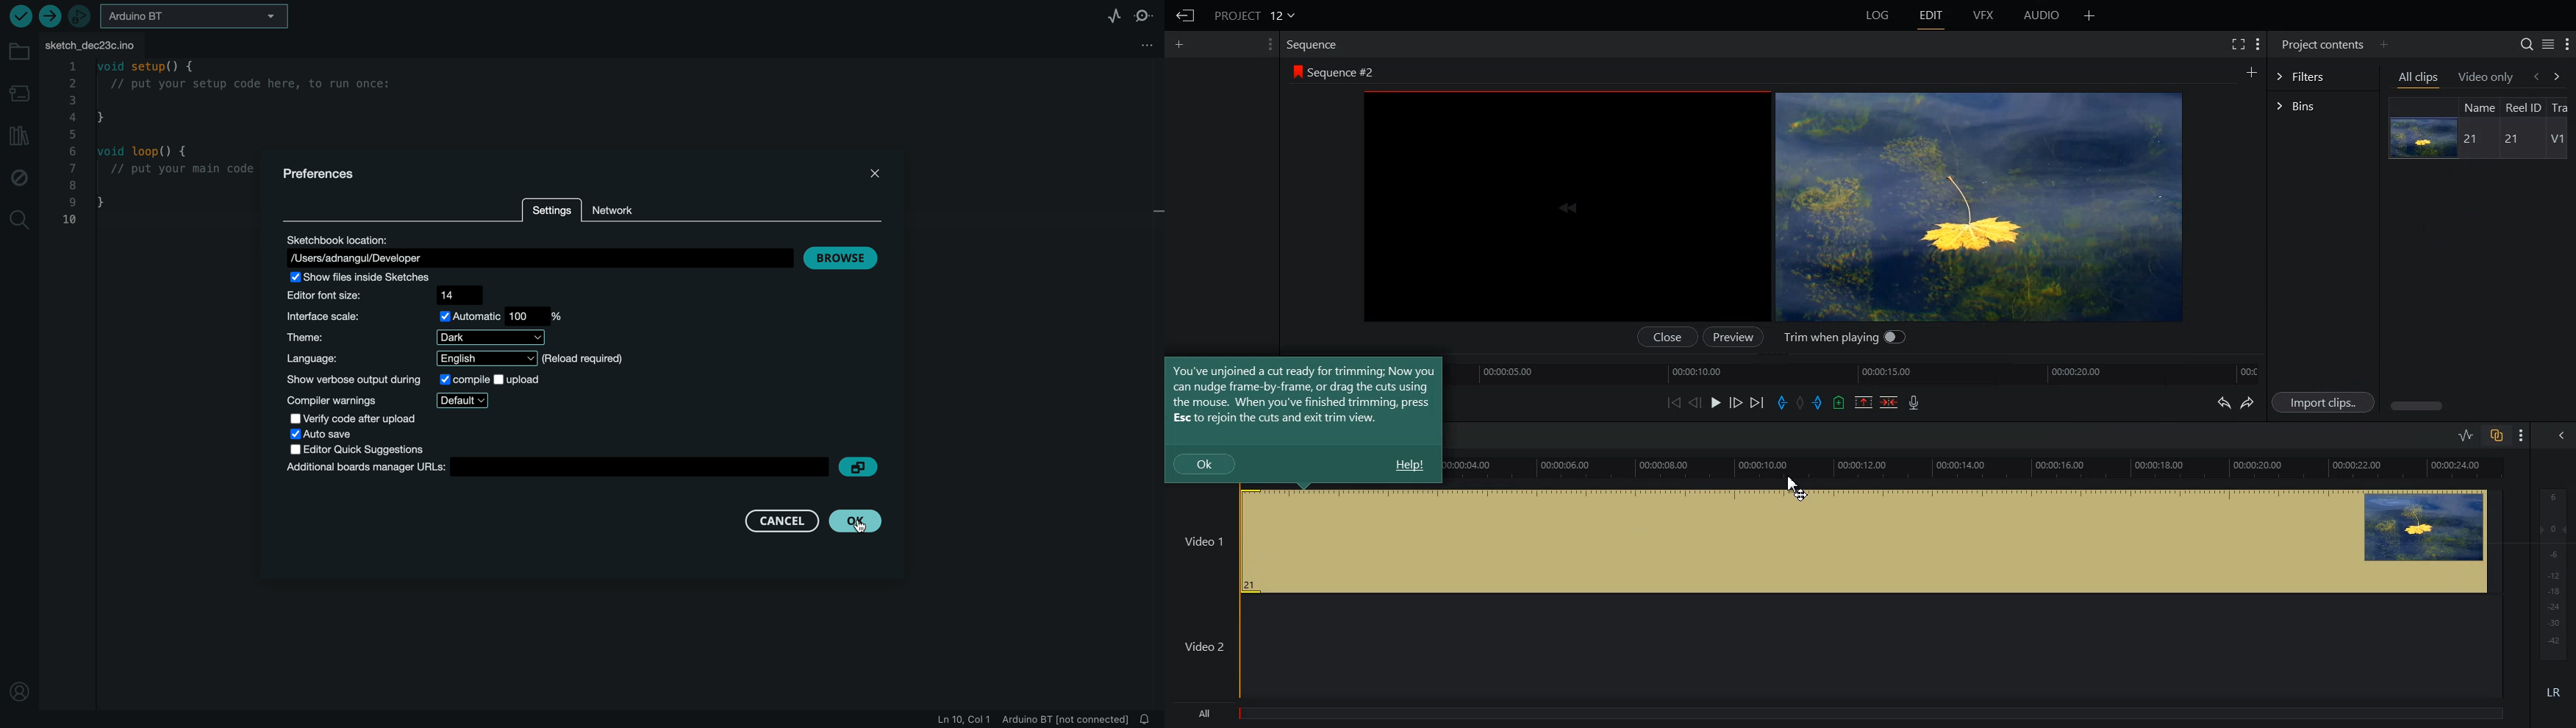  What do you see at coordinates (2473, 140) in the screenshot?
I see `21` at bounding box center [2473, 140].